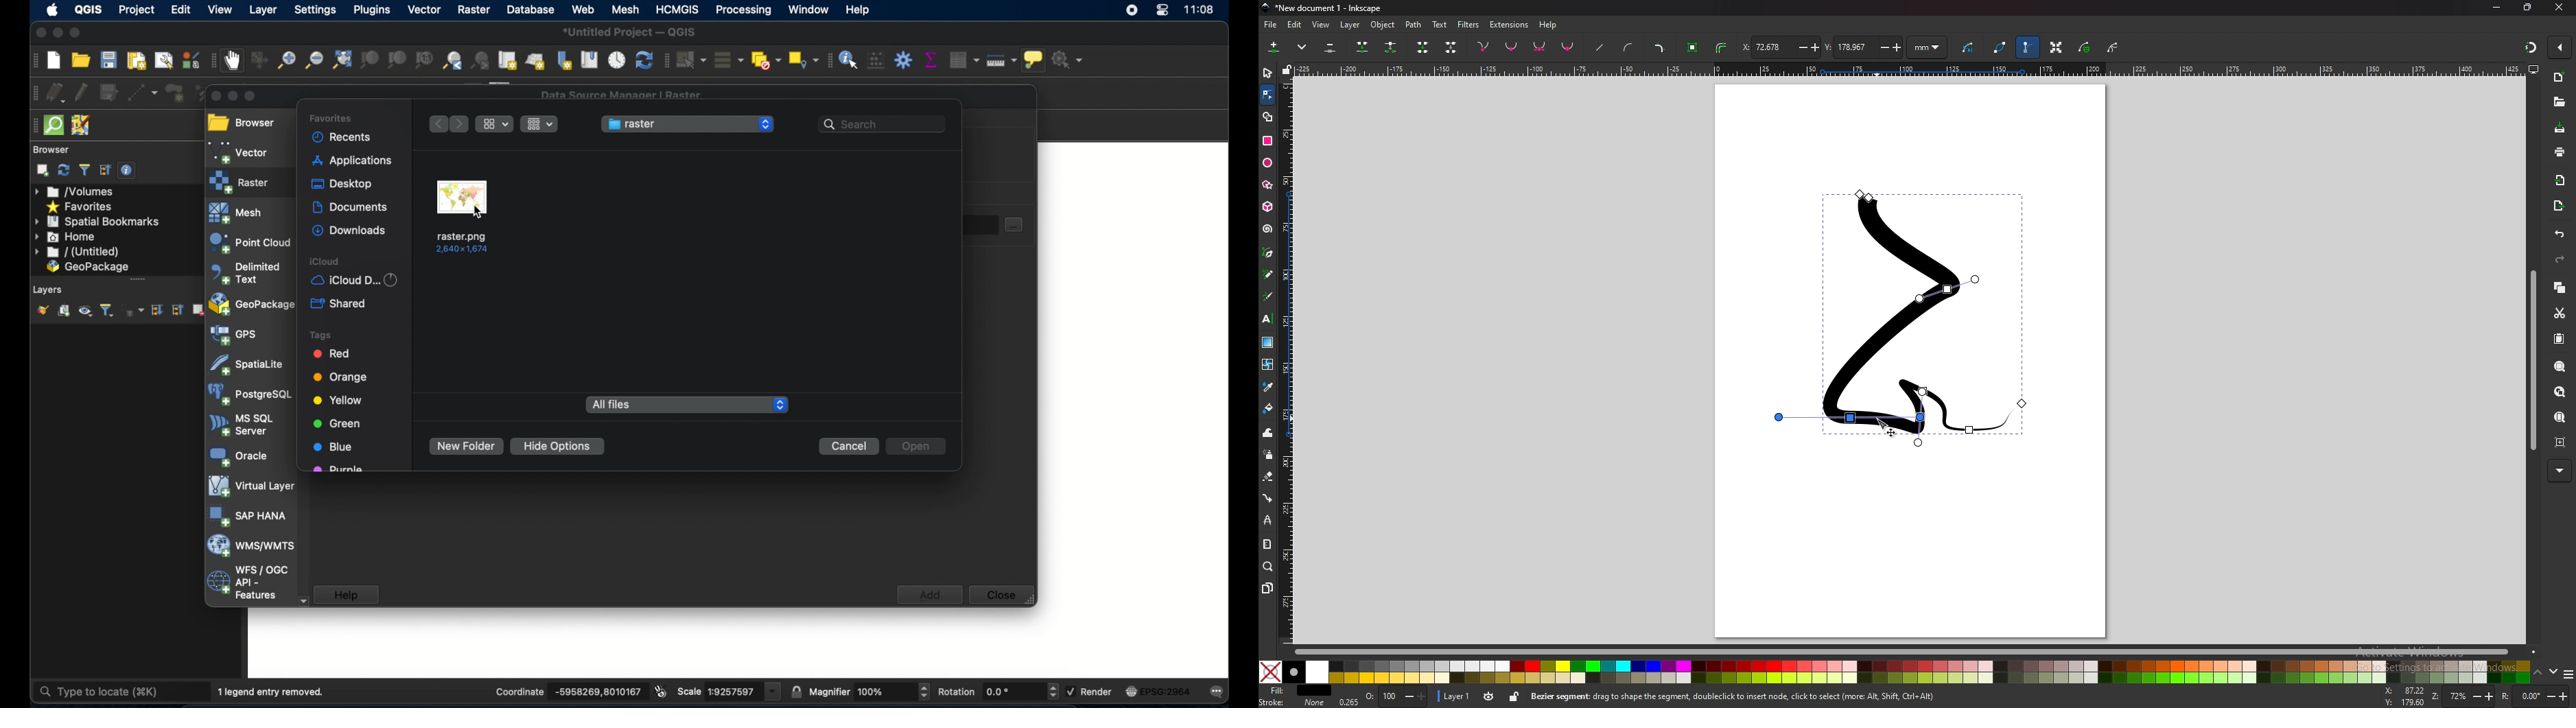  What do you see at coordinates (1540, 47) in the screenshot?
I see `symmetric` at bounding box center [1540, 47].